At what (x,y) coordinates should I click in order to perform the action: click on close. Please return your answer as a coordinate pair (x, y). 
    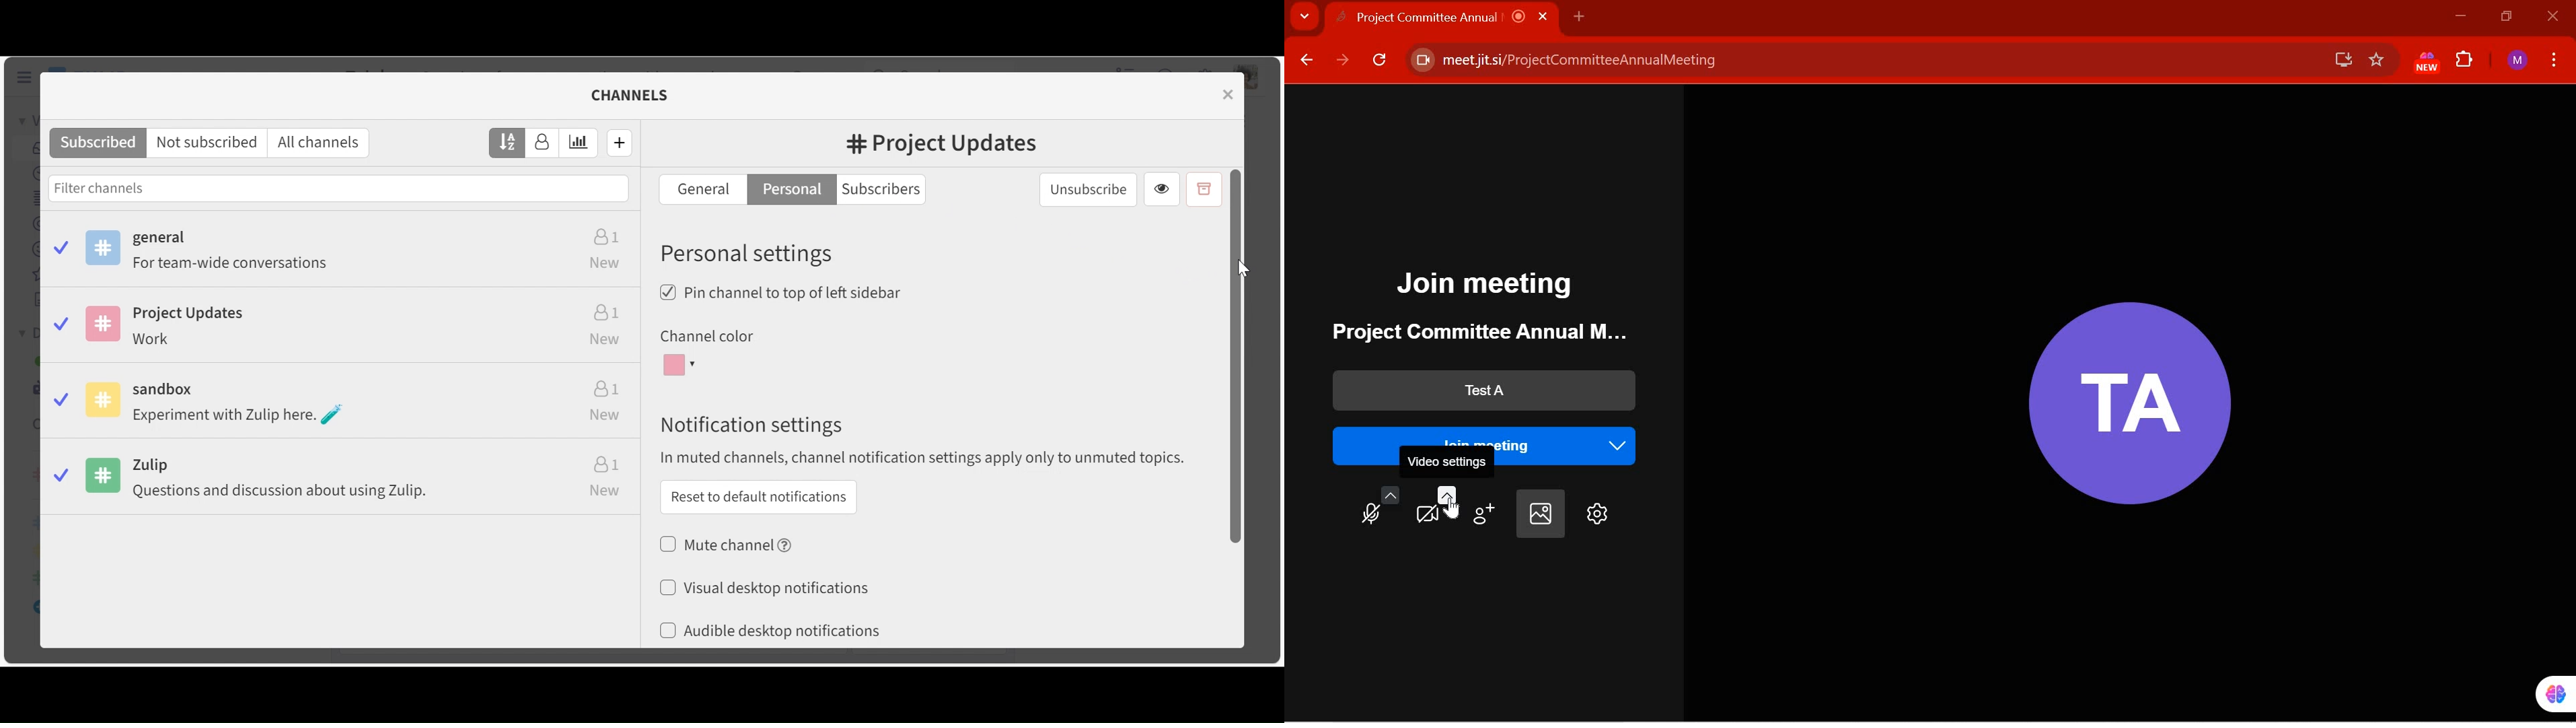
    Looking at the image, I should click on (1230, 94).